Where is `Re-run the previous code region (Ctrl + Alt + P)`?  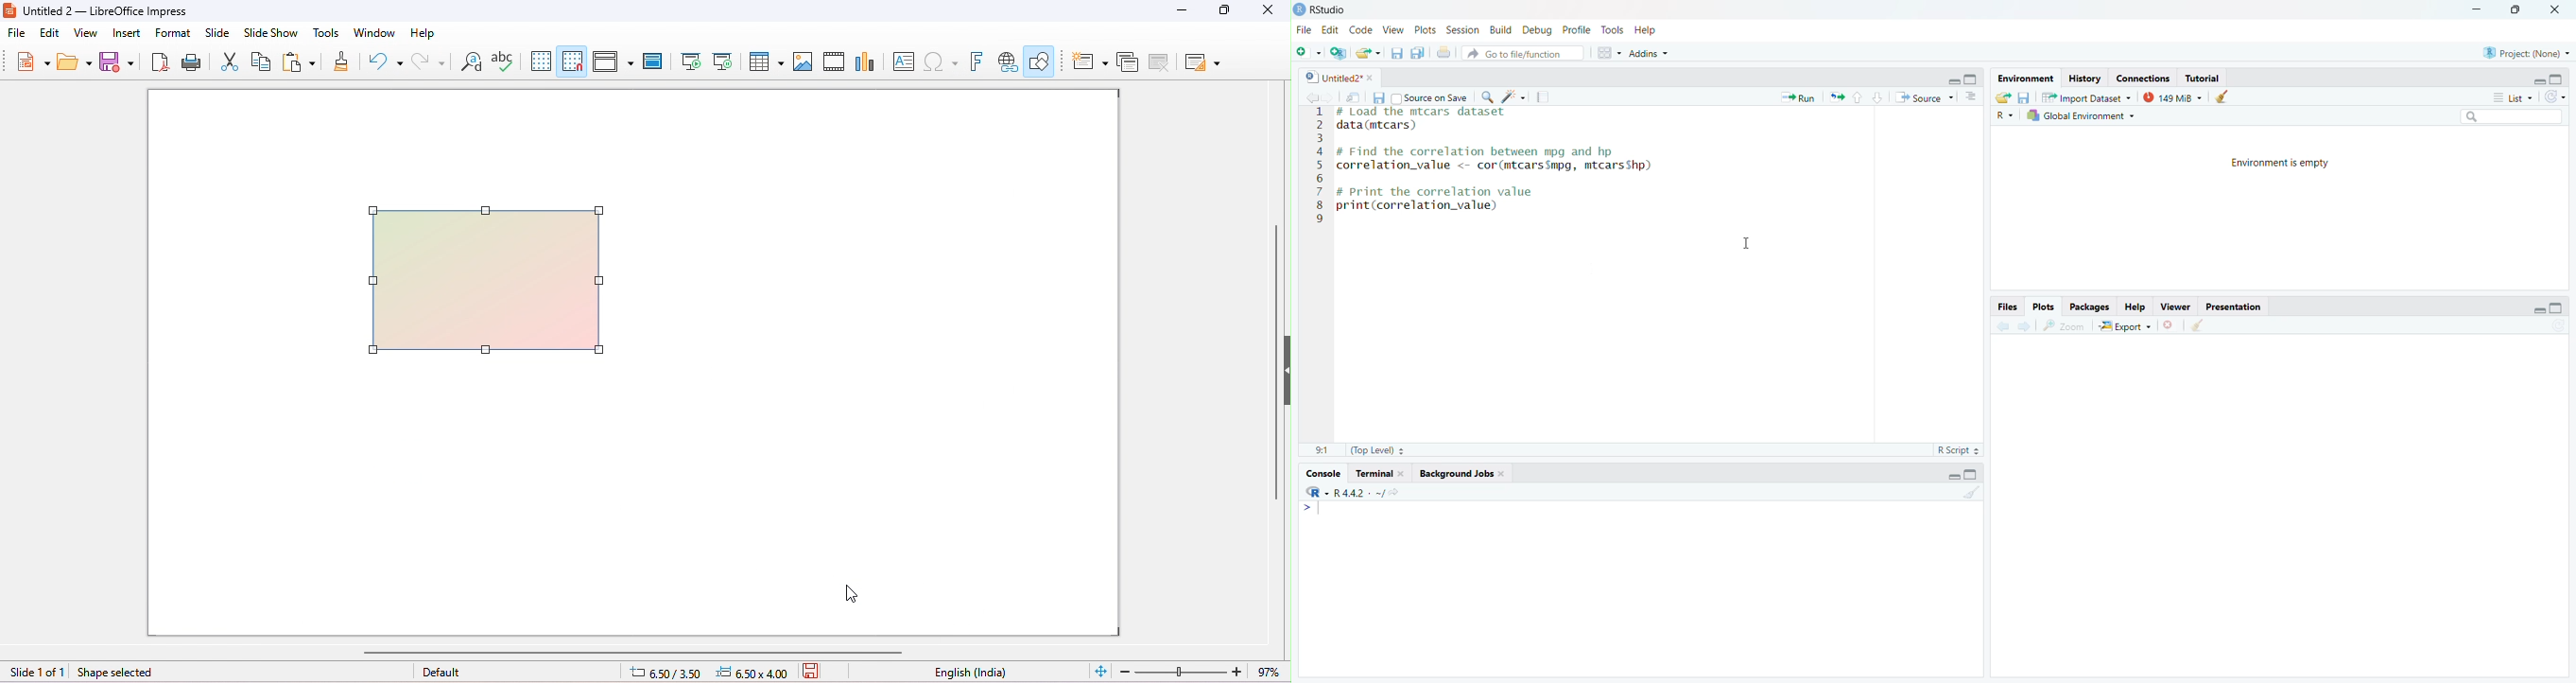 Re-run the previous code region (Ctrl + Alt + P) is located at coordinates (1837, 95).